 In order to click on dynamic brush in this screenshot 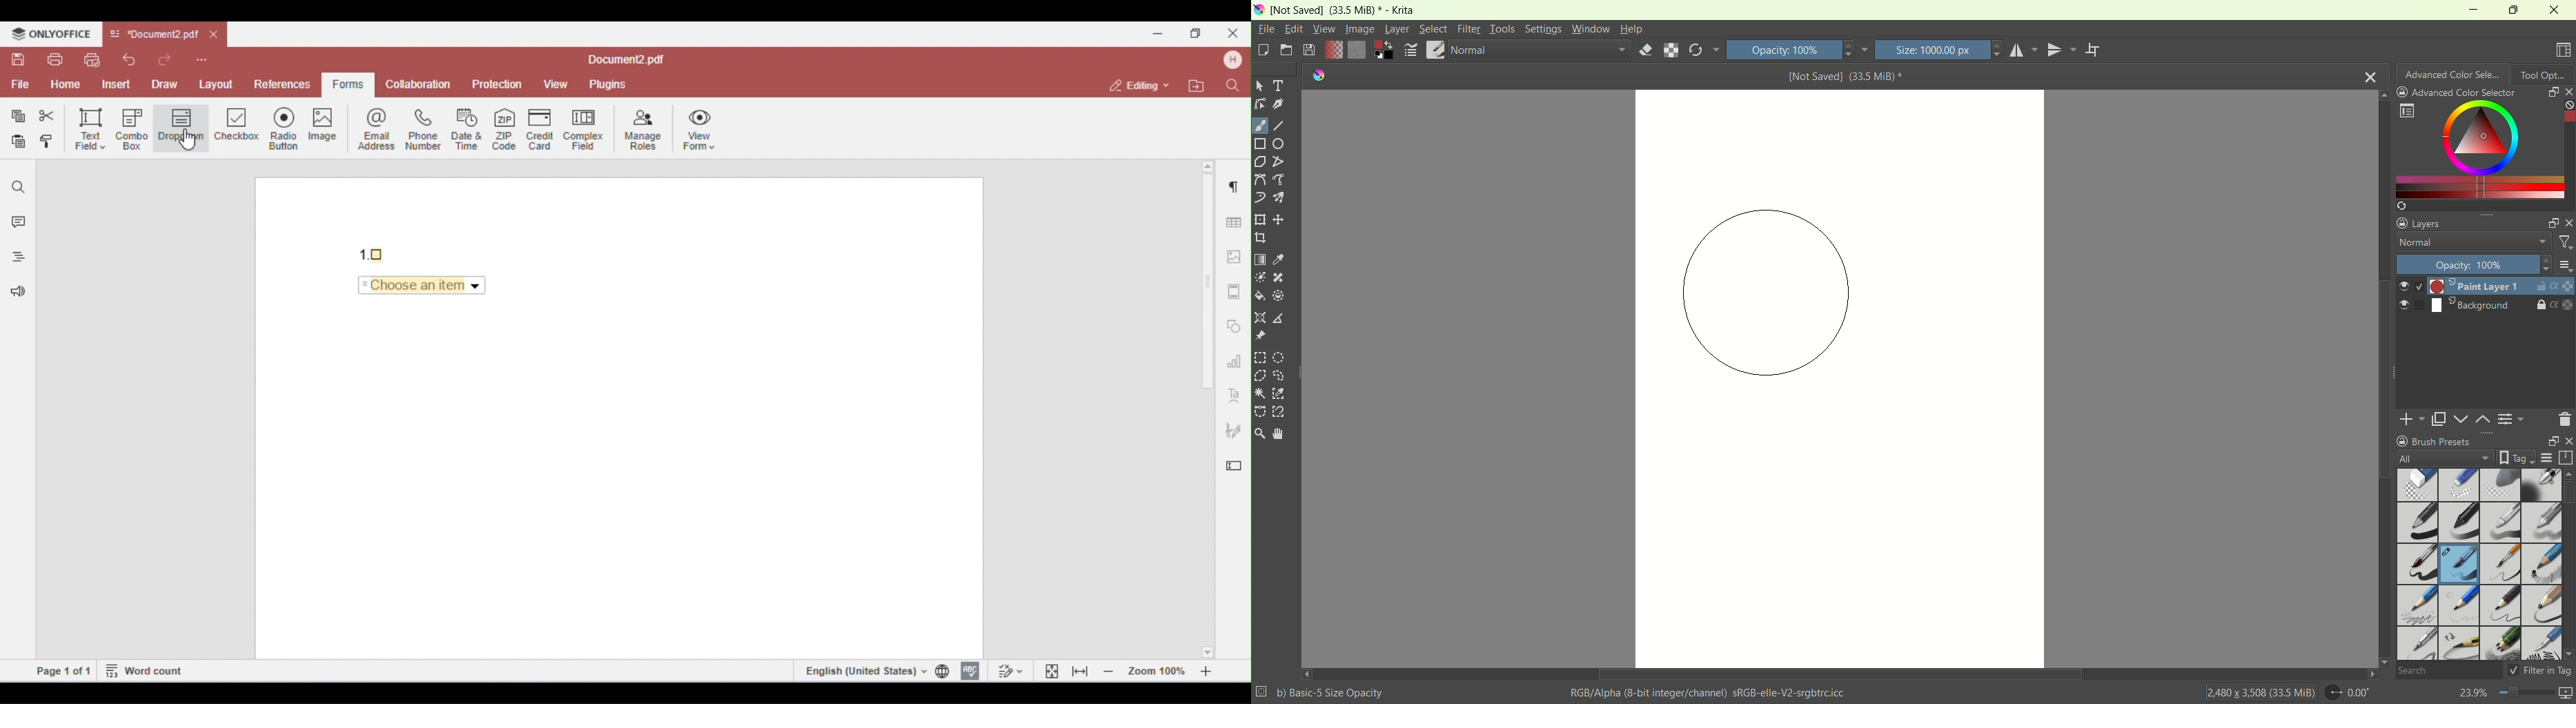, I will do `click(1260, 197)`.